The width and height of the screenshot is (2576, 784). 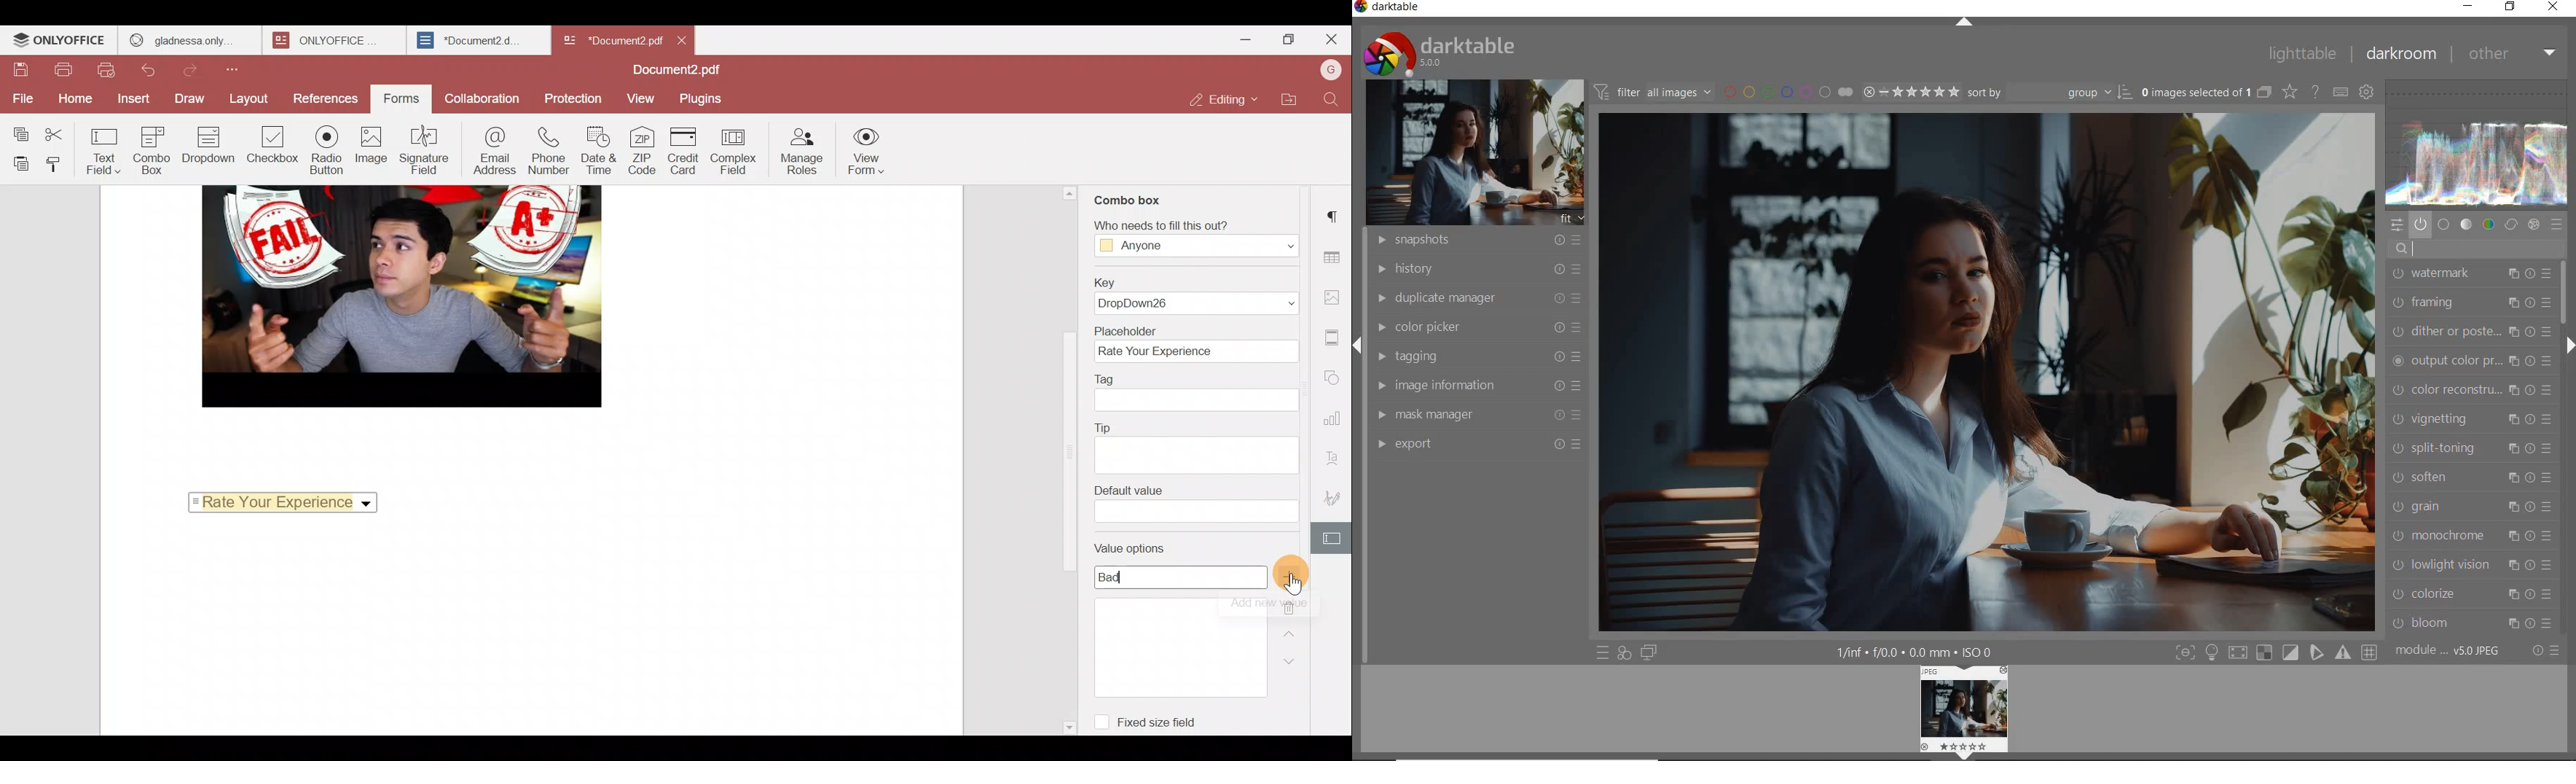 I want to click on base, so click(x=2444, y=224).